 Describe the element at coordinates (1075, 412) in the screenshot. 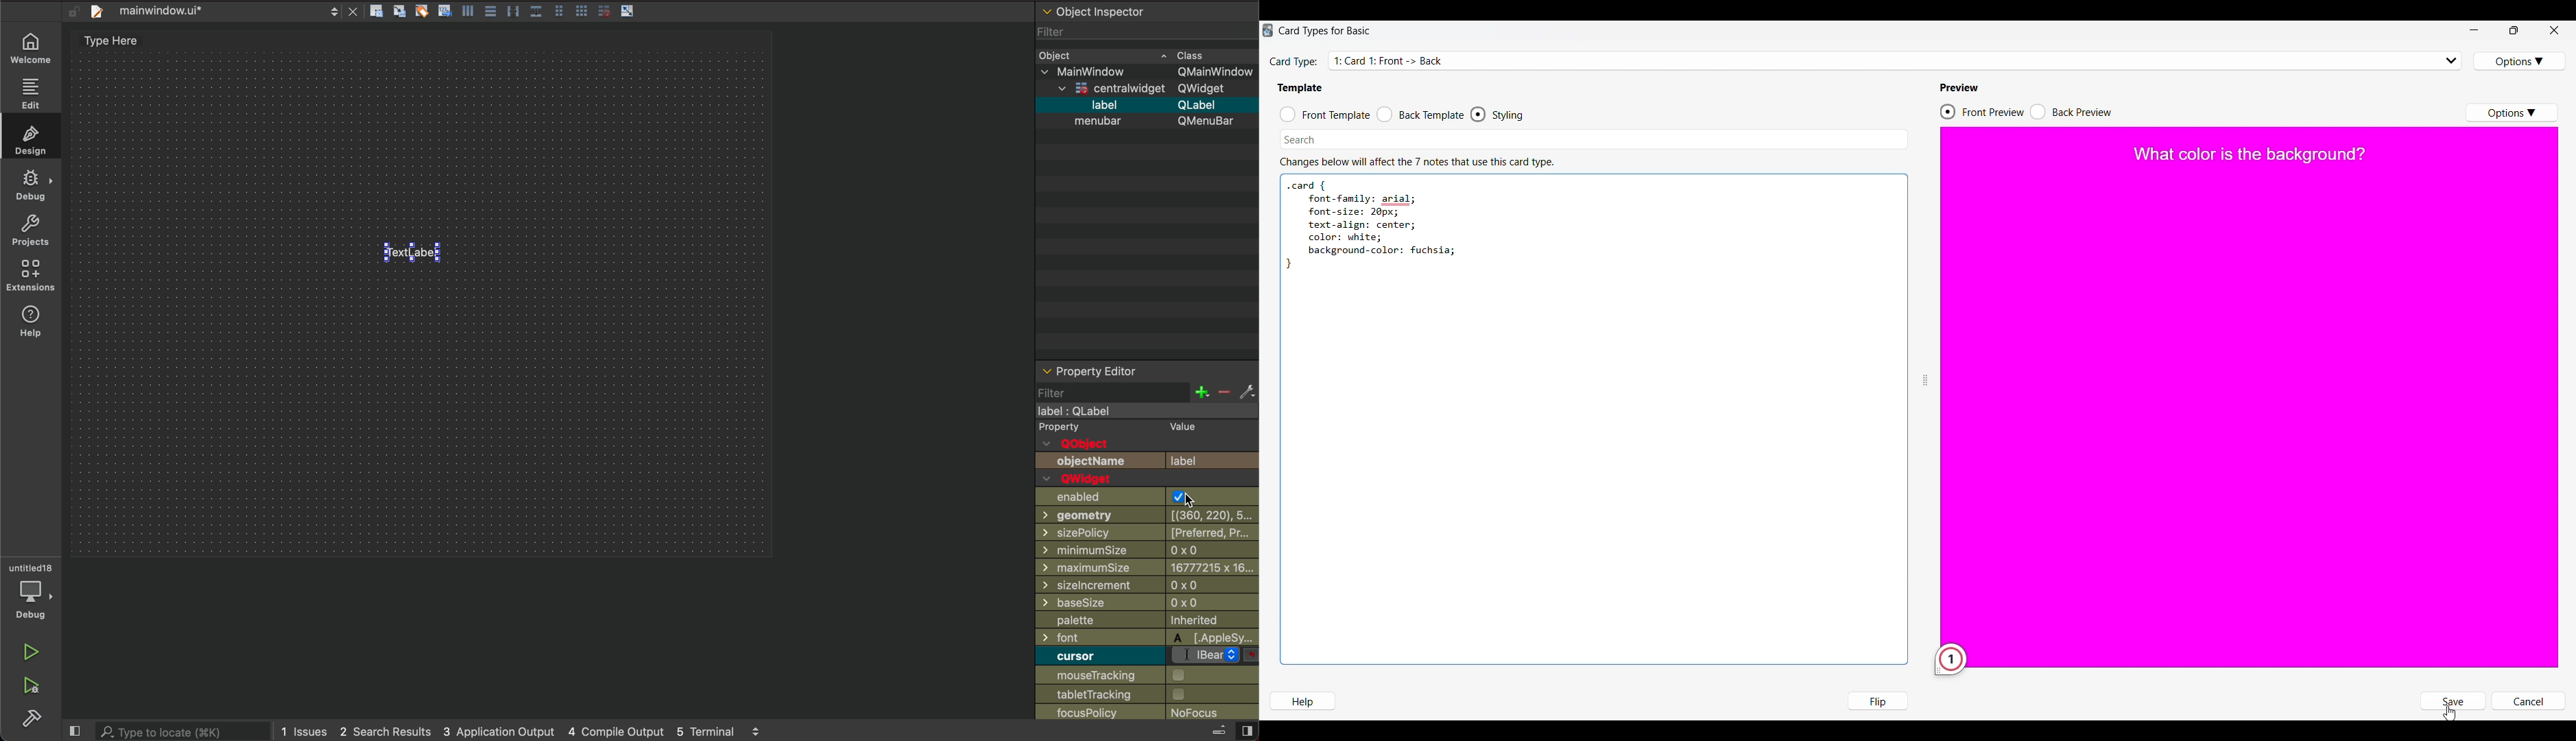

I see `label : Qlabel` at that location.